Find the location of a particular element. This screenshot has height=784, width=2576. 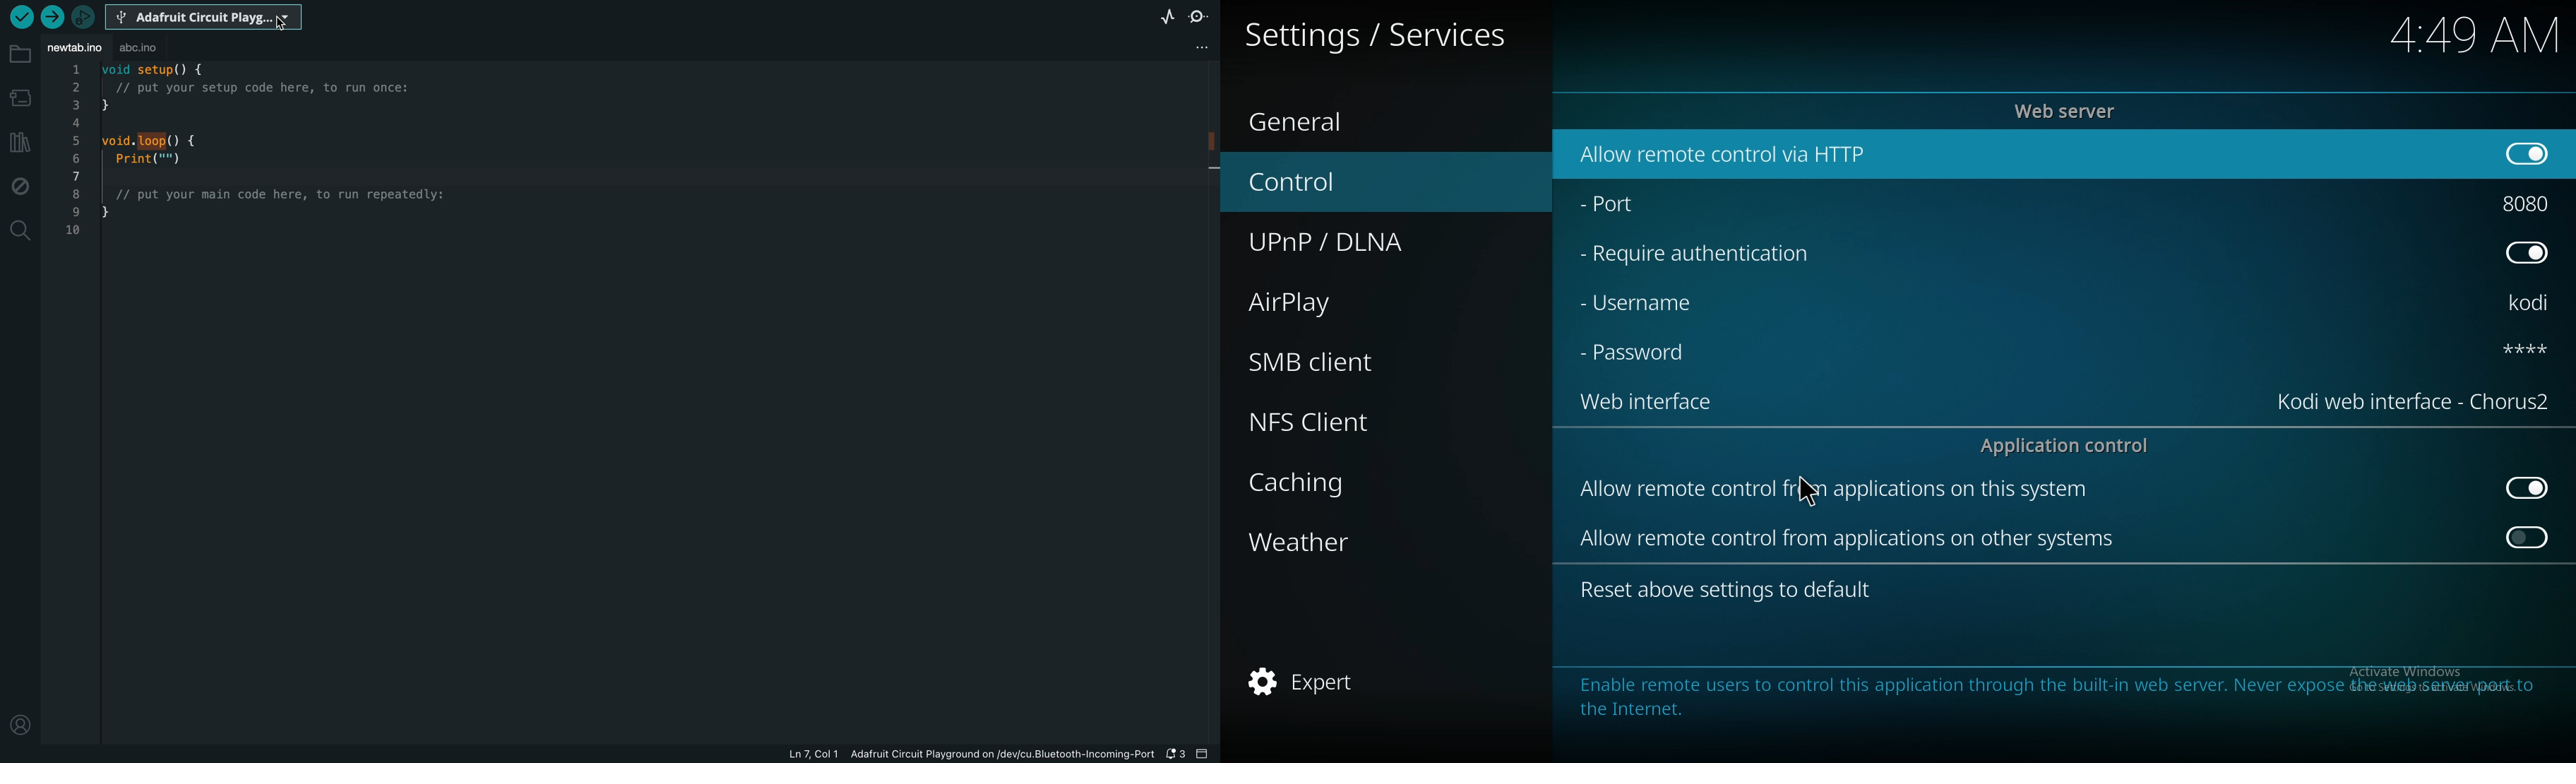

web server is located at coordinates (2072, 110).